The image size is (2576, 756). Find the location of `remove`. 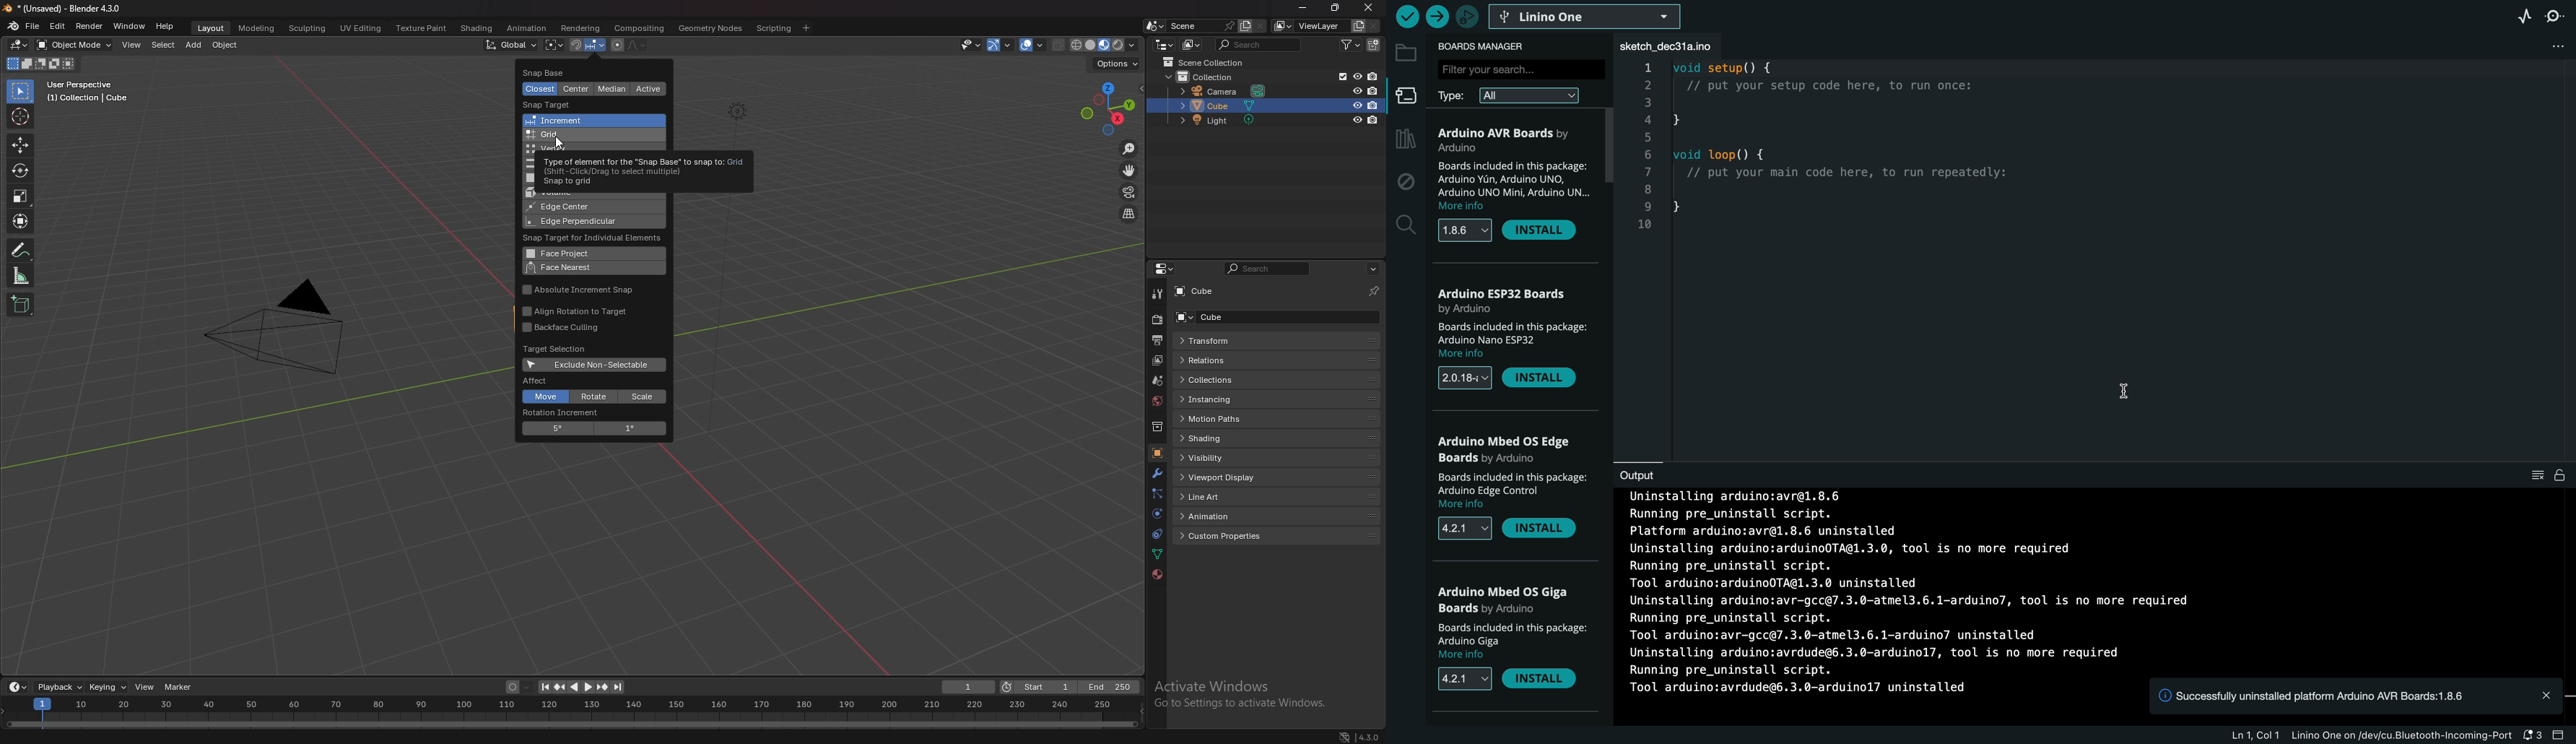

remove is located at coordinates (1545, 232).